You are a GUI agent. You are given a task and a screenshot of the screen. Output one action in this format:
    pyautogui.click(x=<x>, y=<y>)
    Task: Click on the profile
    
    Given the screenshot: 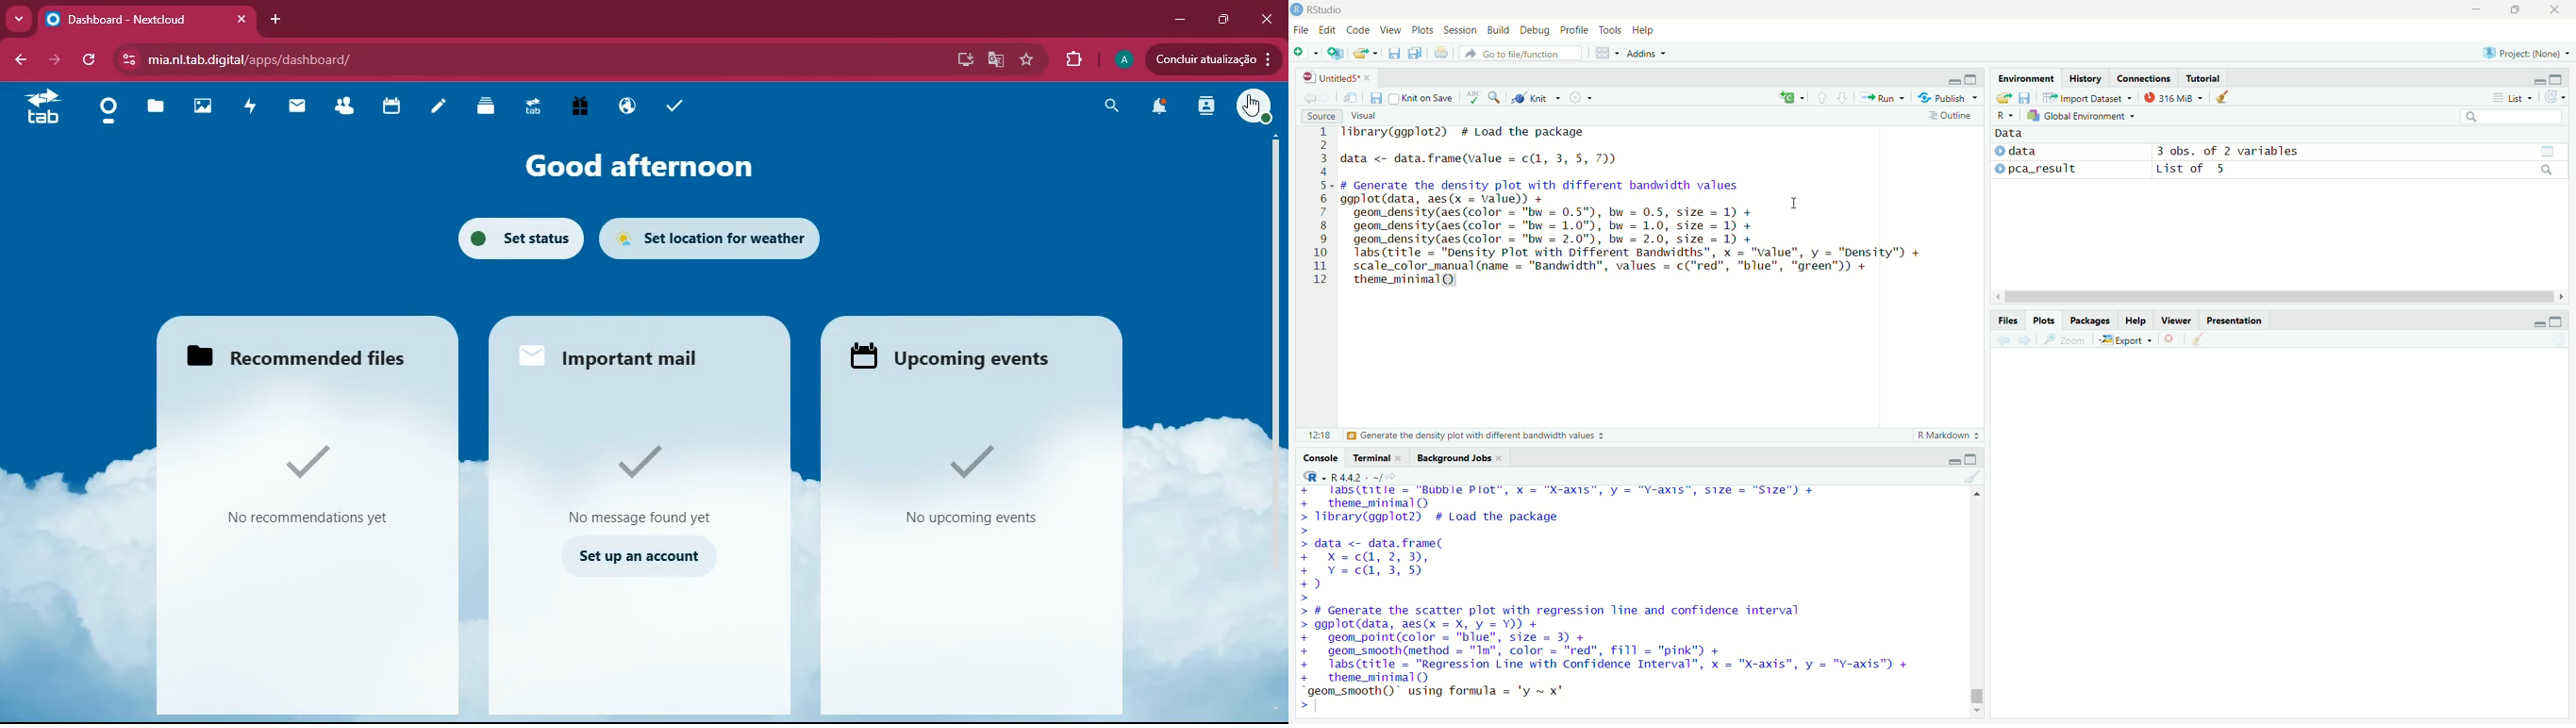 What is the action you would take?
    pyautogui.click(x=1256, y=108)
    